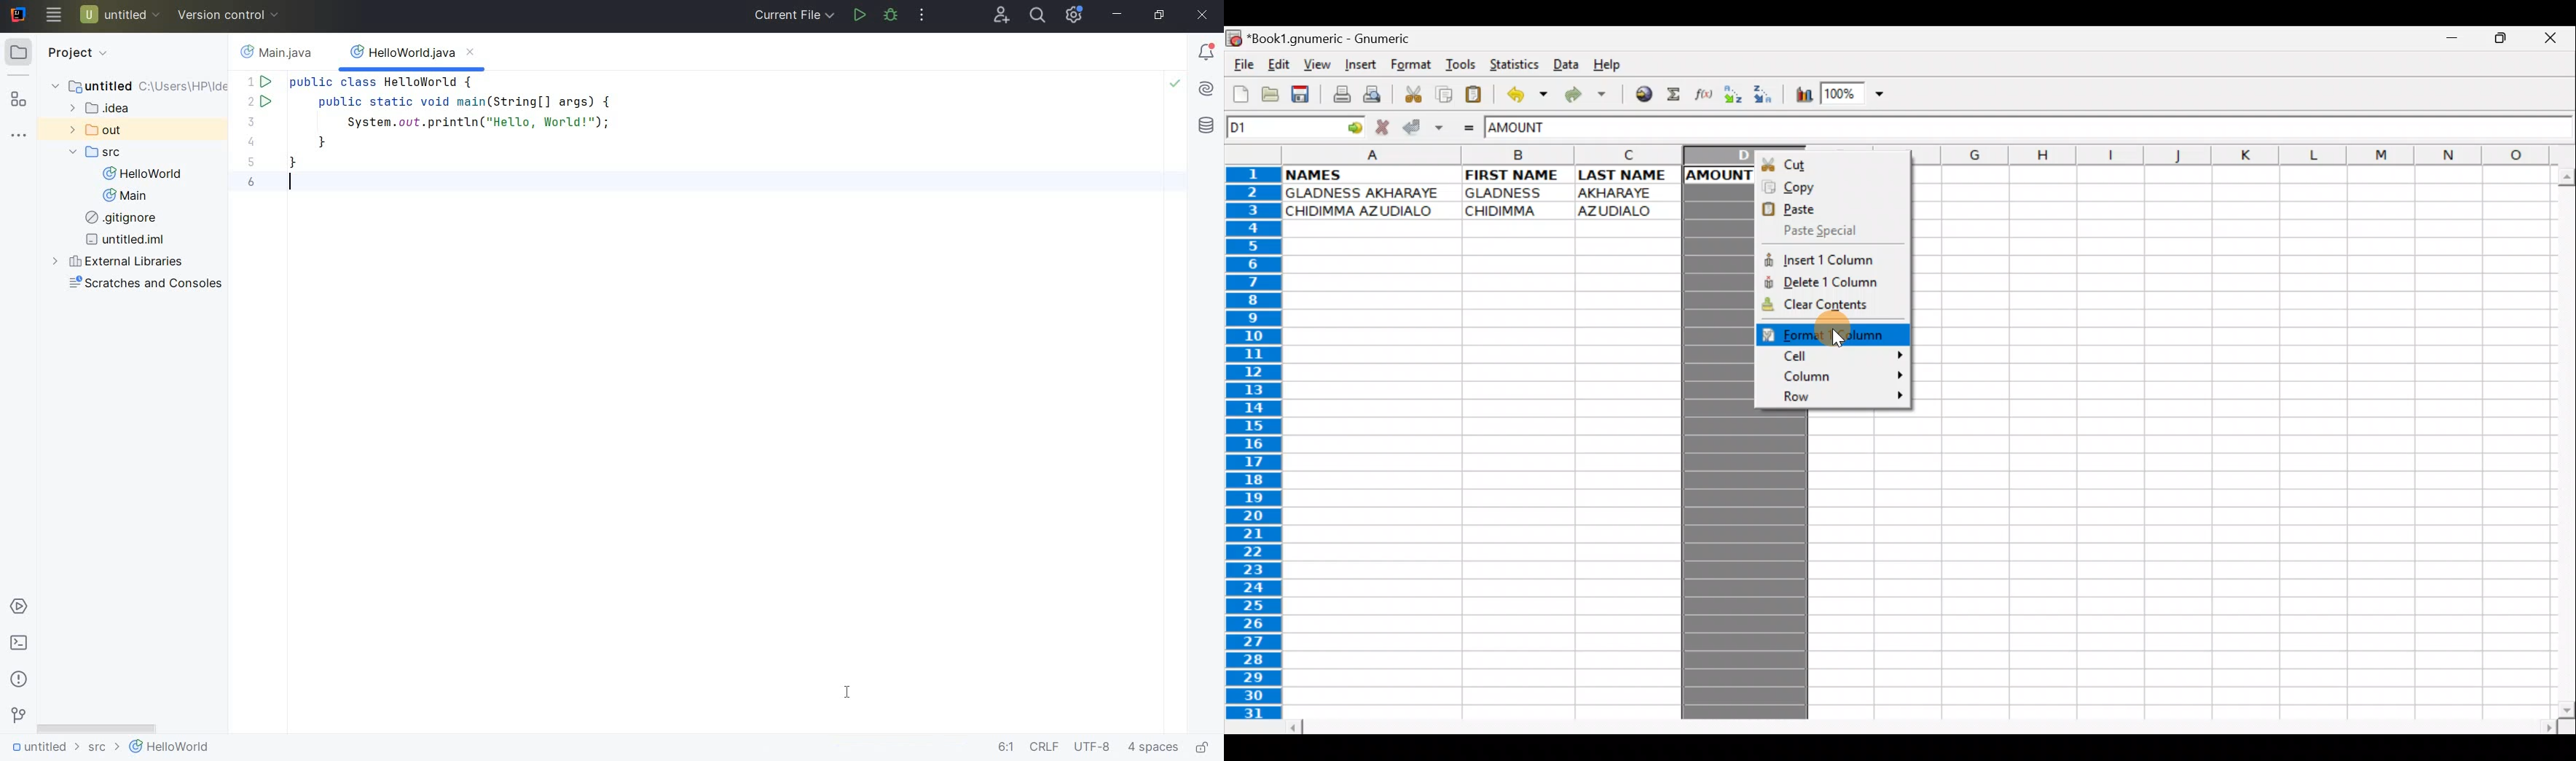 Image resolution: width=2576 pixels, height=784 pixels. Describe the element at coordinates (1831, 230) in the screenshot. I see `Paste special` at that location.